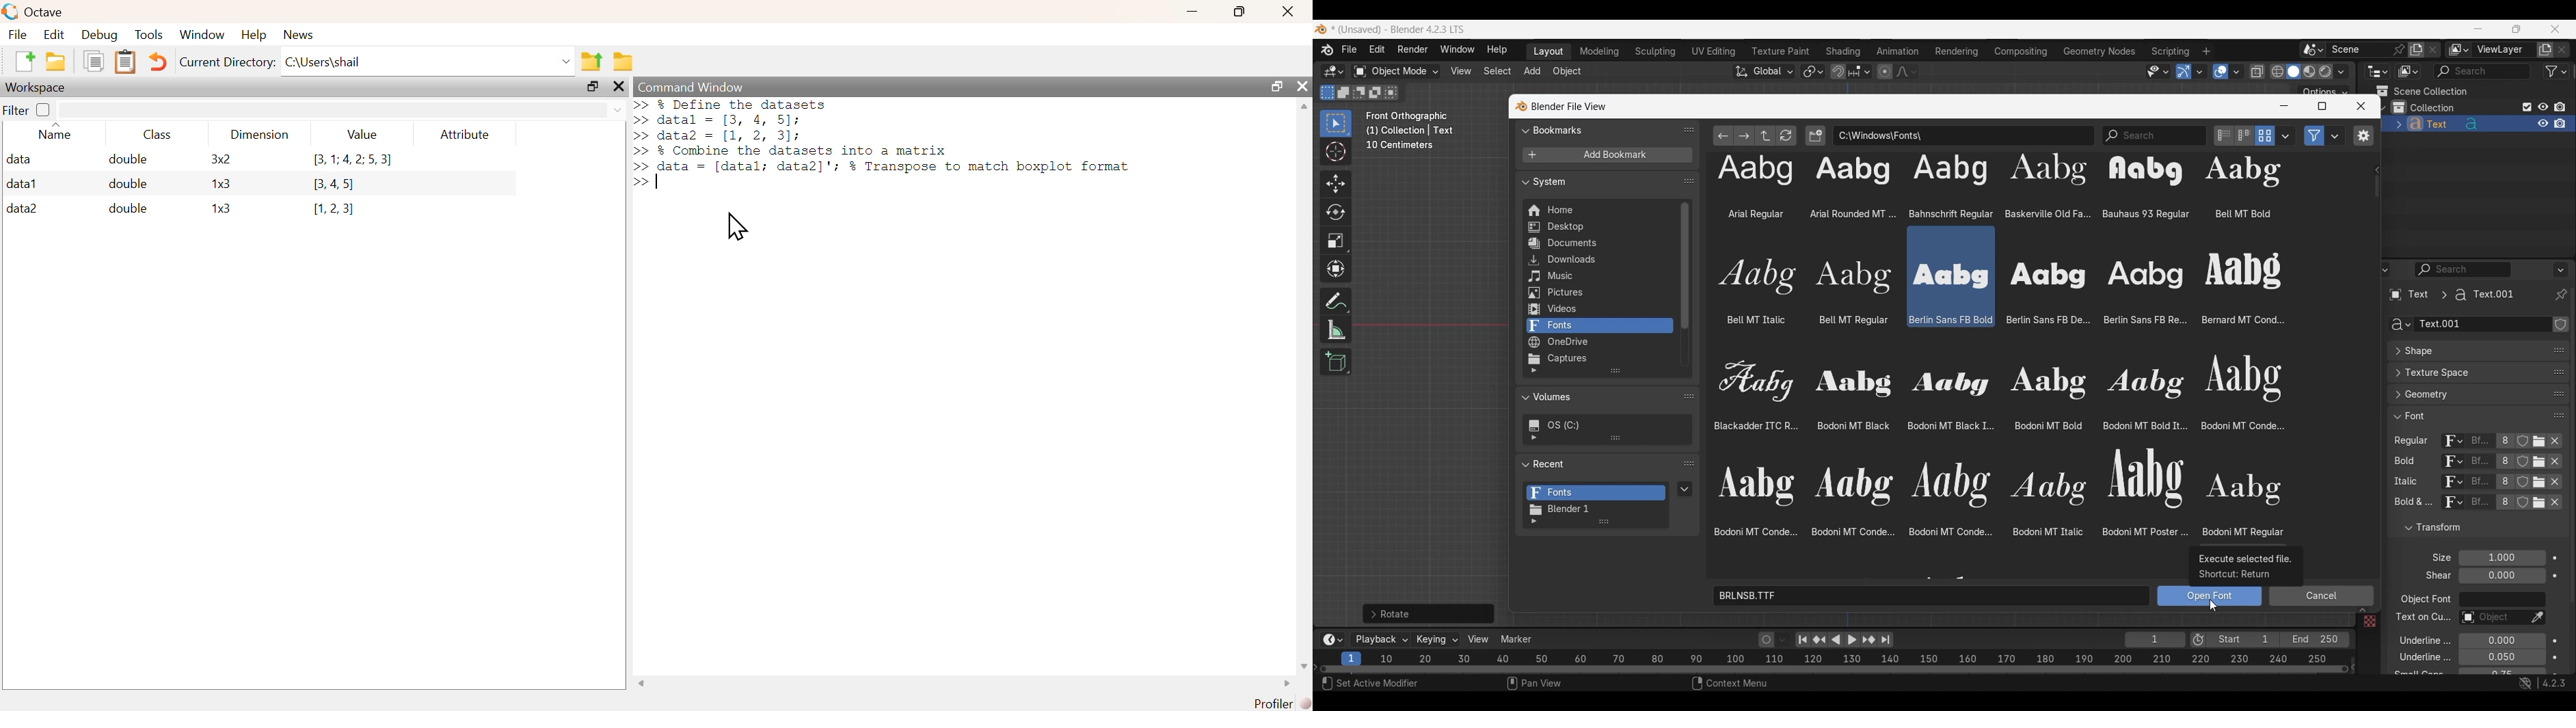 This screenshot has width=2576, height=728. I want to click on Hide in viewport, so click(2543, 107).